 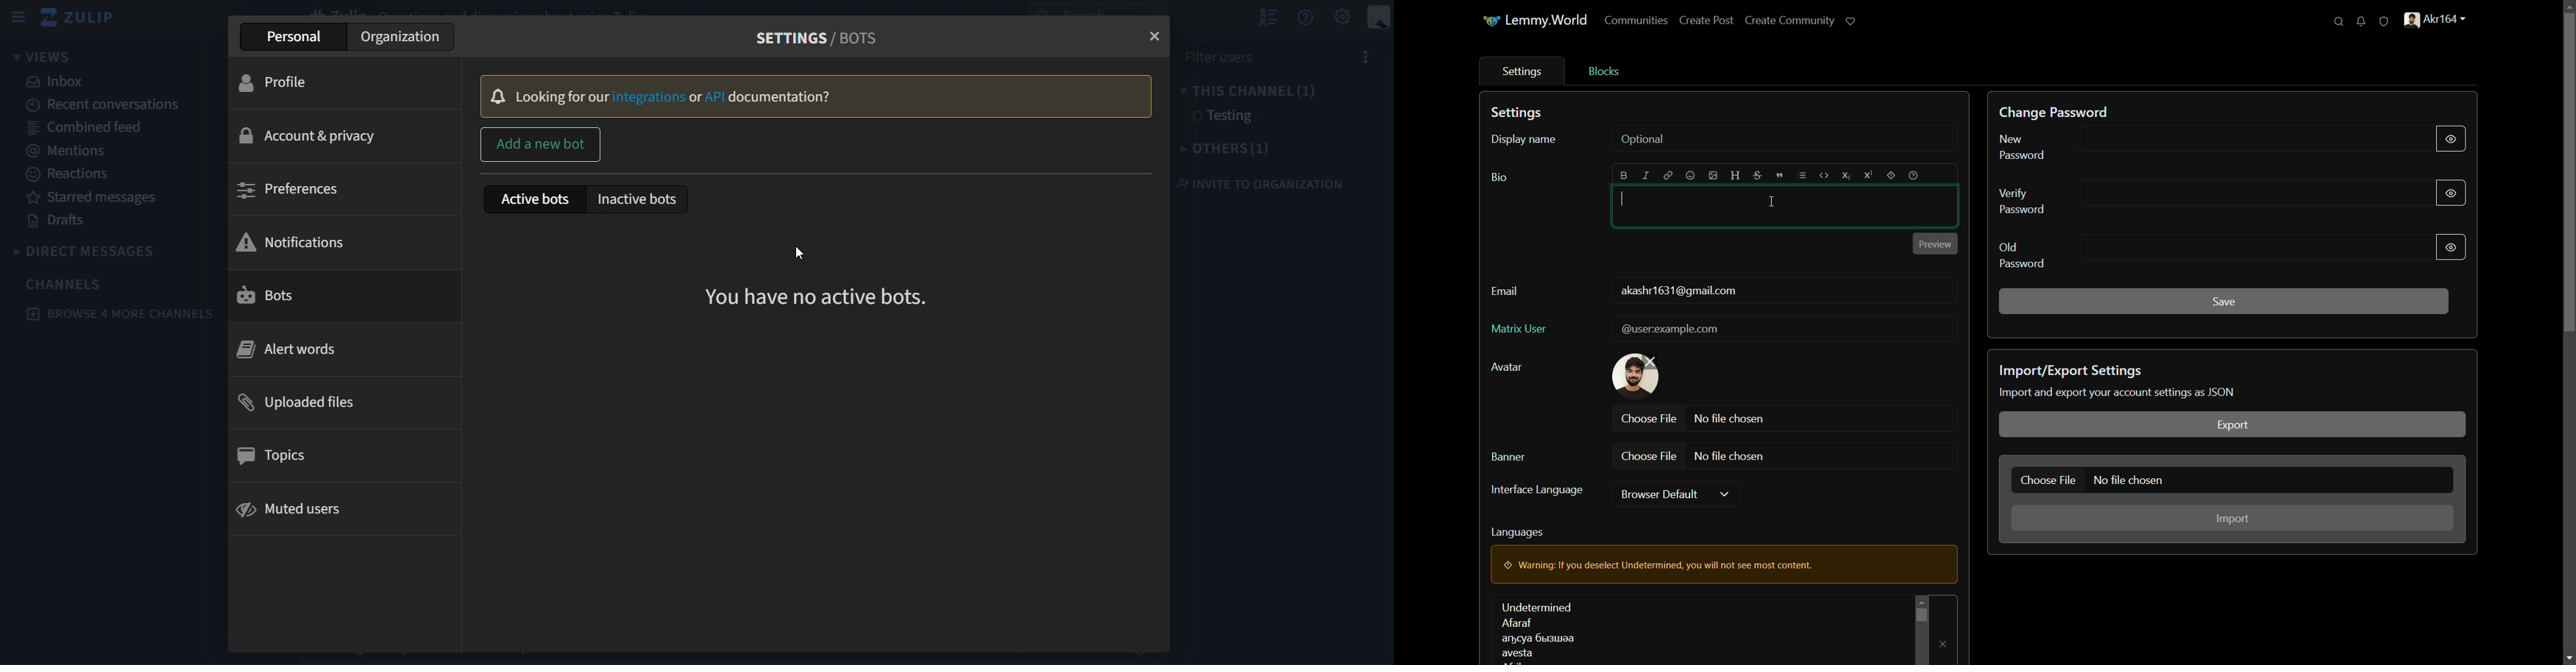 What do you see at coordinates (1500, 178) in the screenshot?
I see `bio` at bounding box center [1500, 178].